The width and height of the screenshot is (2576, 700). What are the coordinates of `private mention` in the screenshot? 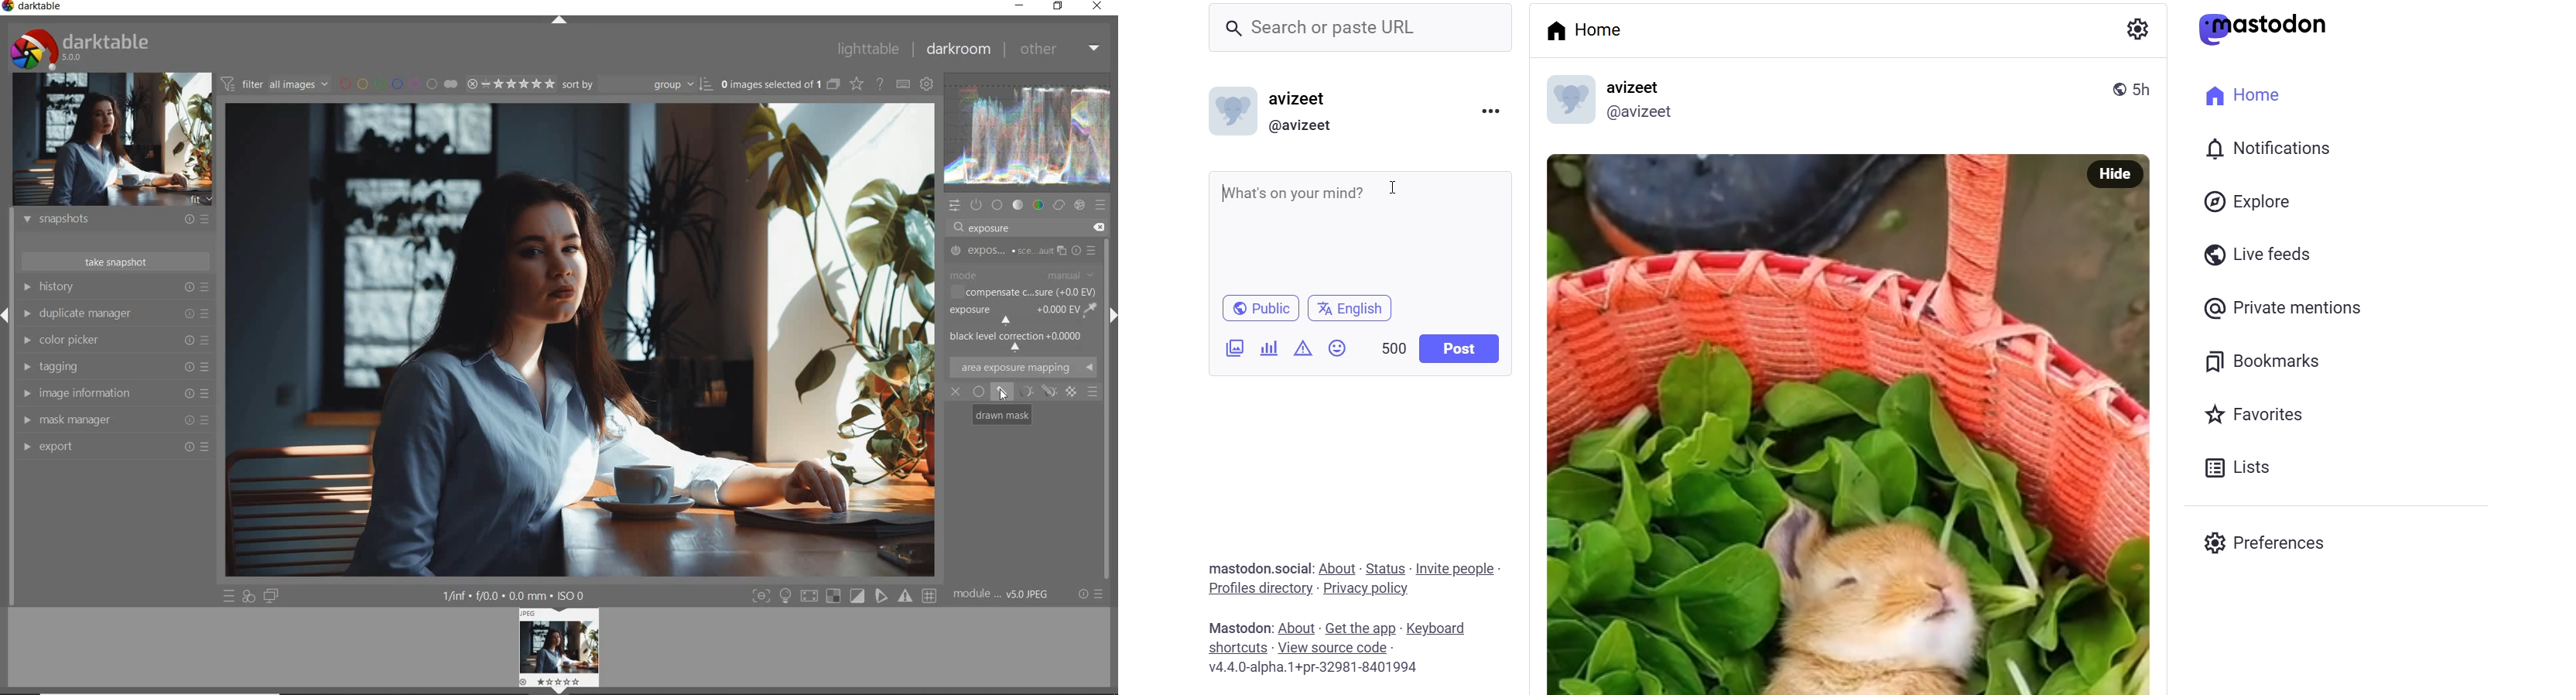 It's located at (2290, 309).